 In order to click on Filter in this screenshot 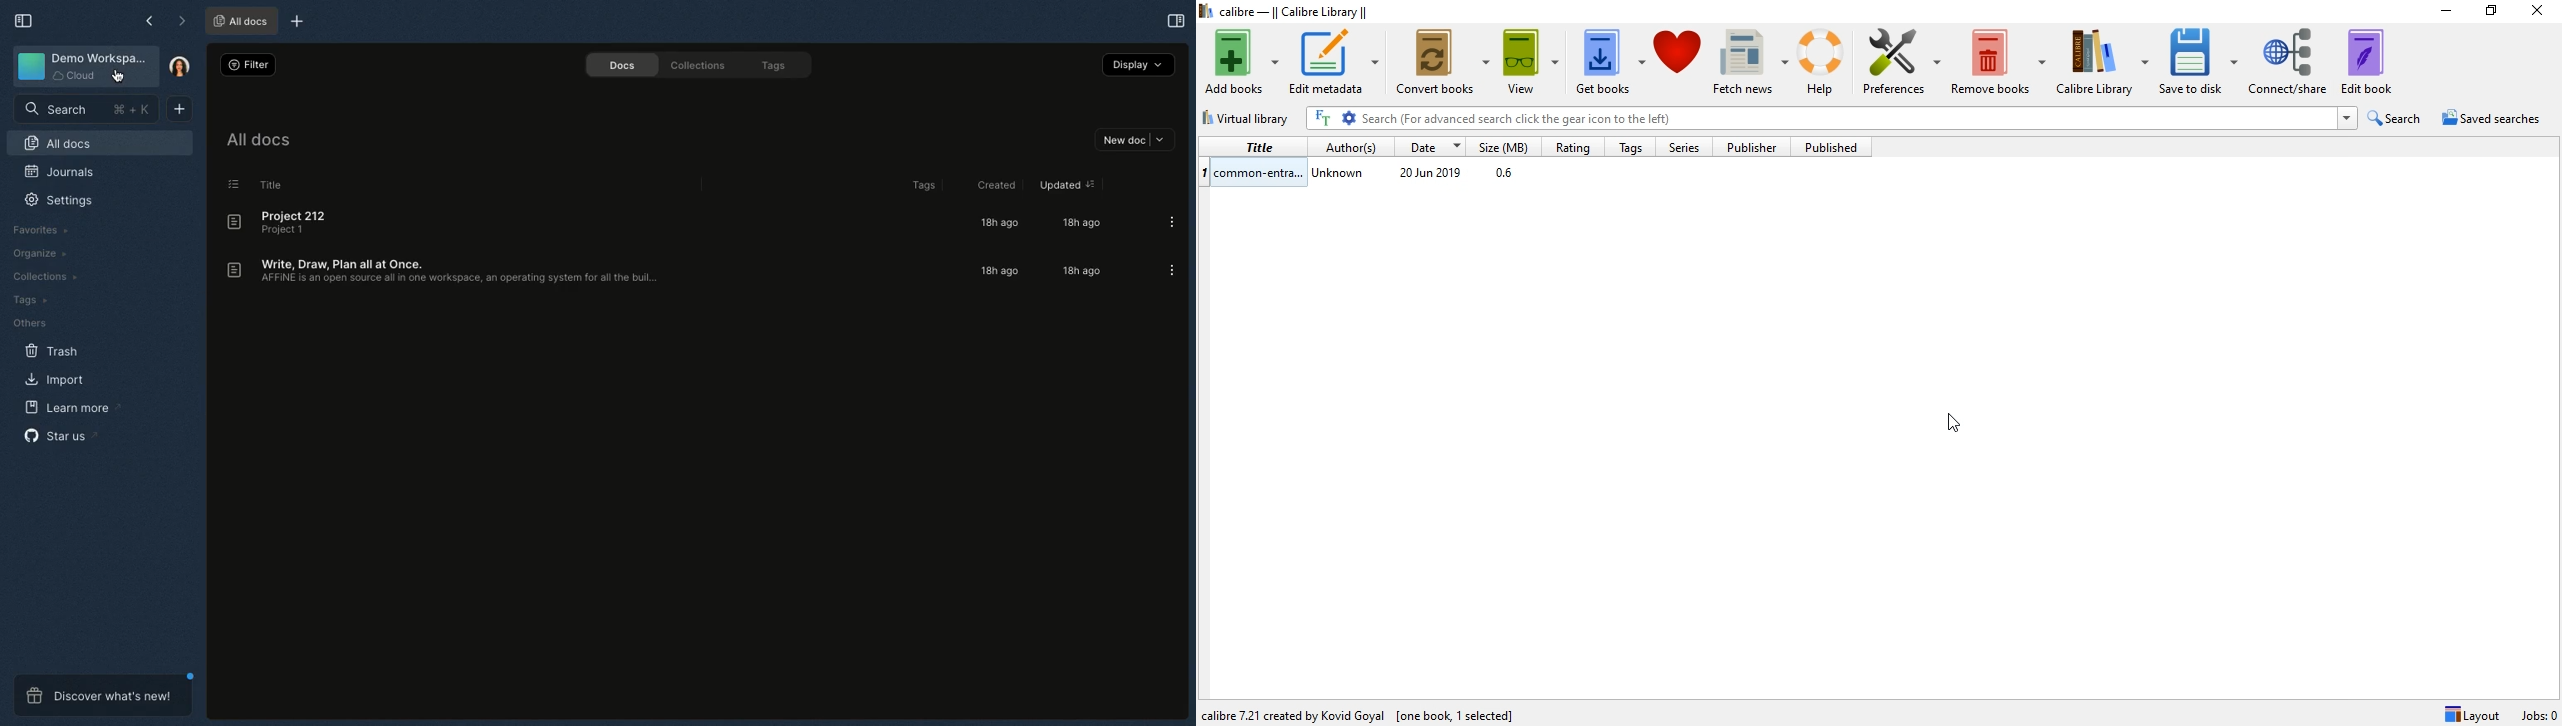, I will do `click(246, 63)`.